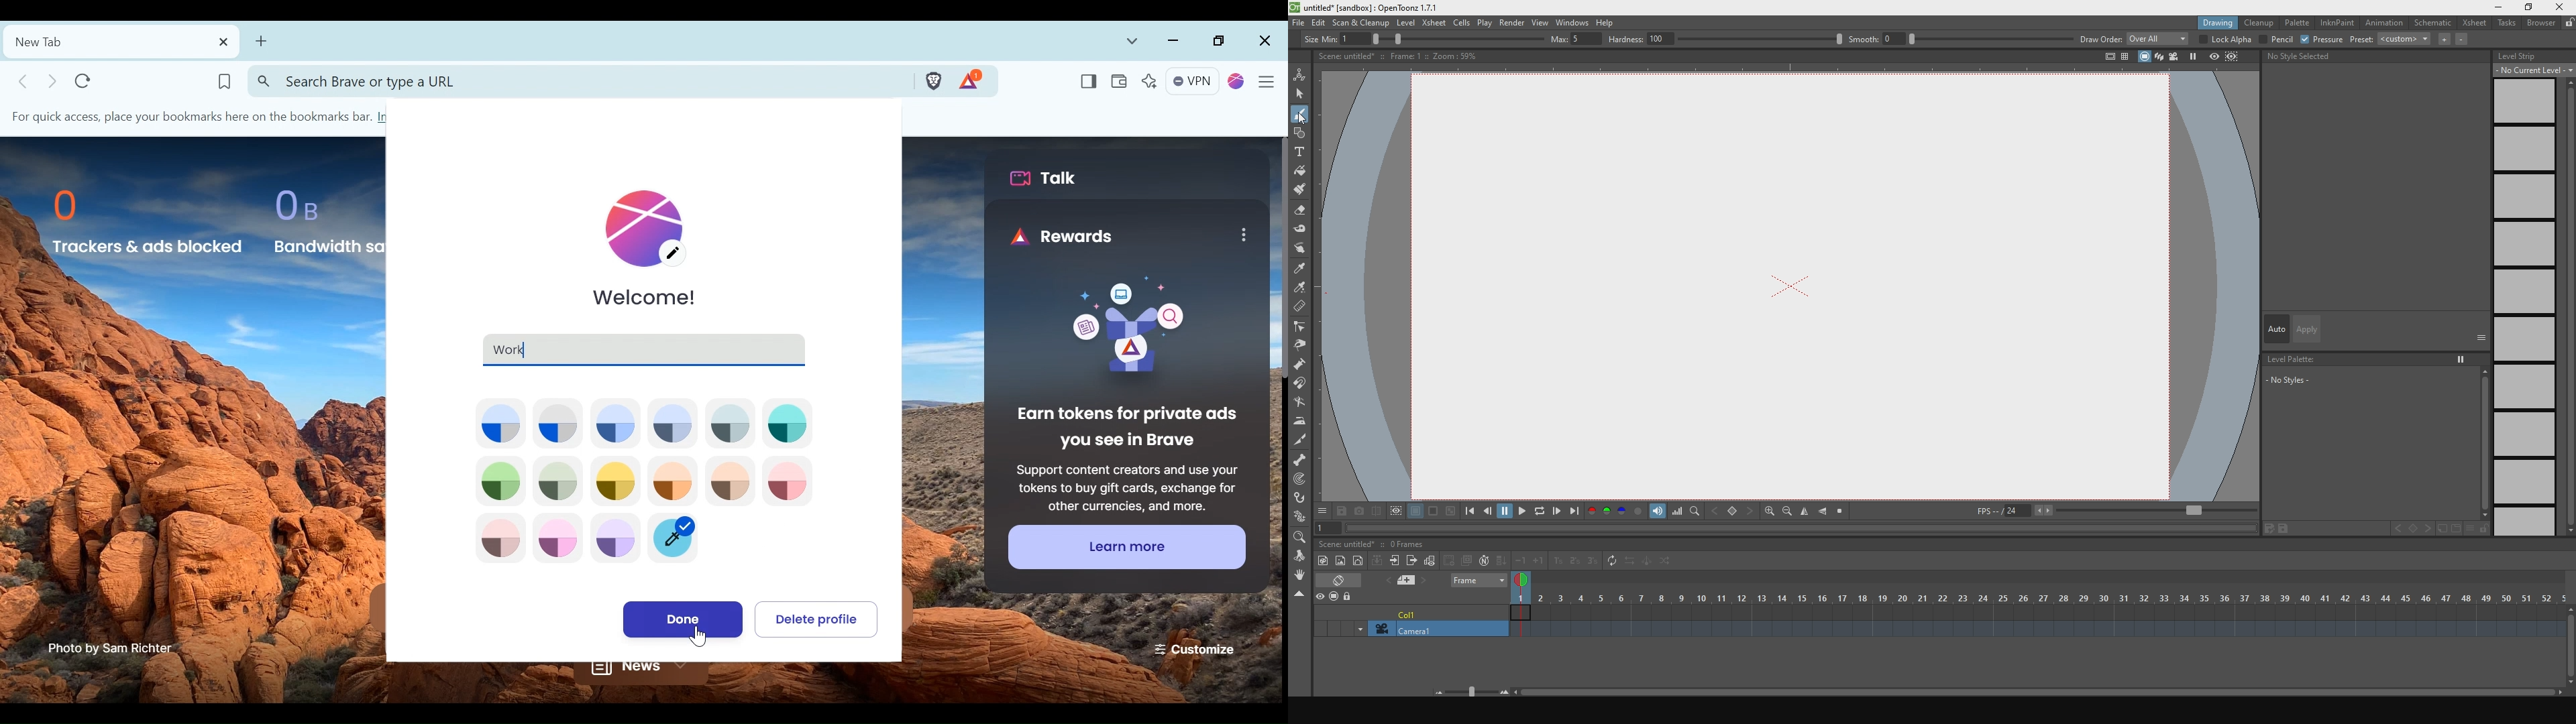  What do you see at coordinates (1505, 512) in the screenshot?
I see `pause` at bounding box center [1505, 512].